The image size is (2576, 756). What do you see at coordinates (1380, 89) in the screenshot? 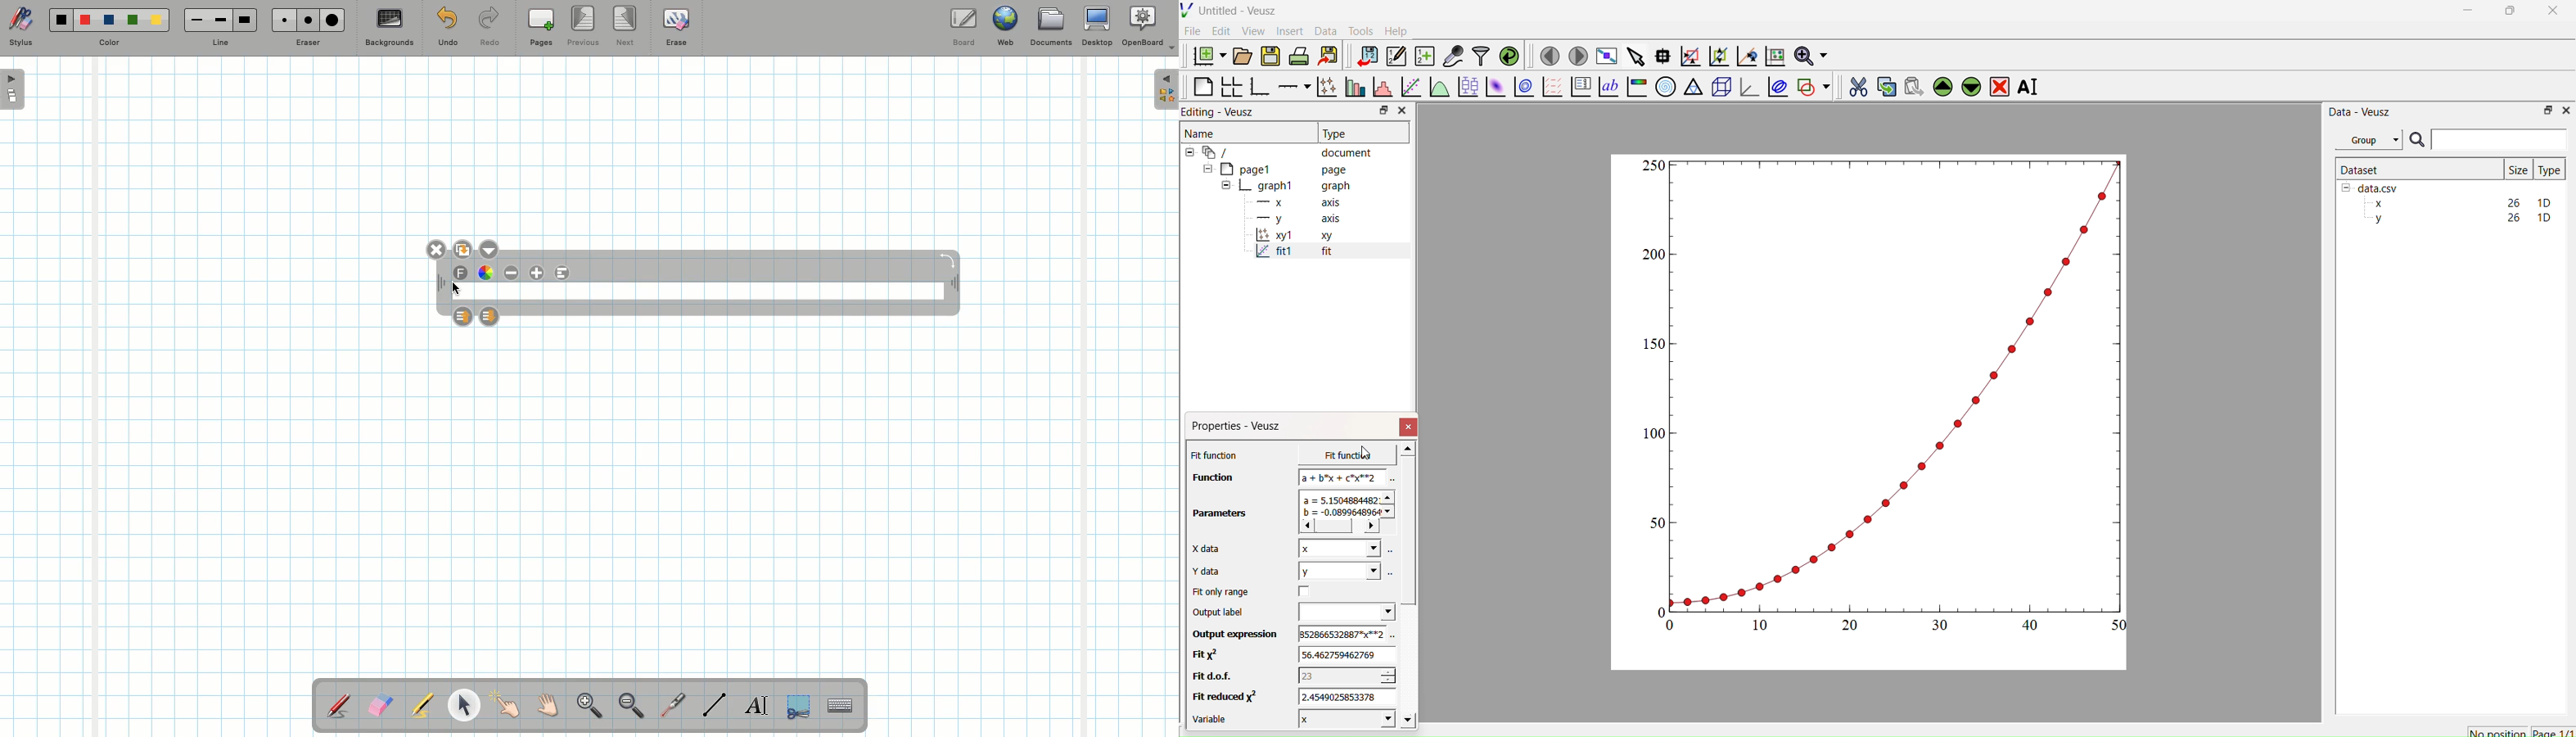
I see `Histogram of a dataset` at bounding box center [1380, 89].